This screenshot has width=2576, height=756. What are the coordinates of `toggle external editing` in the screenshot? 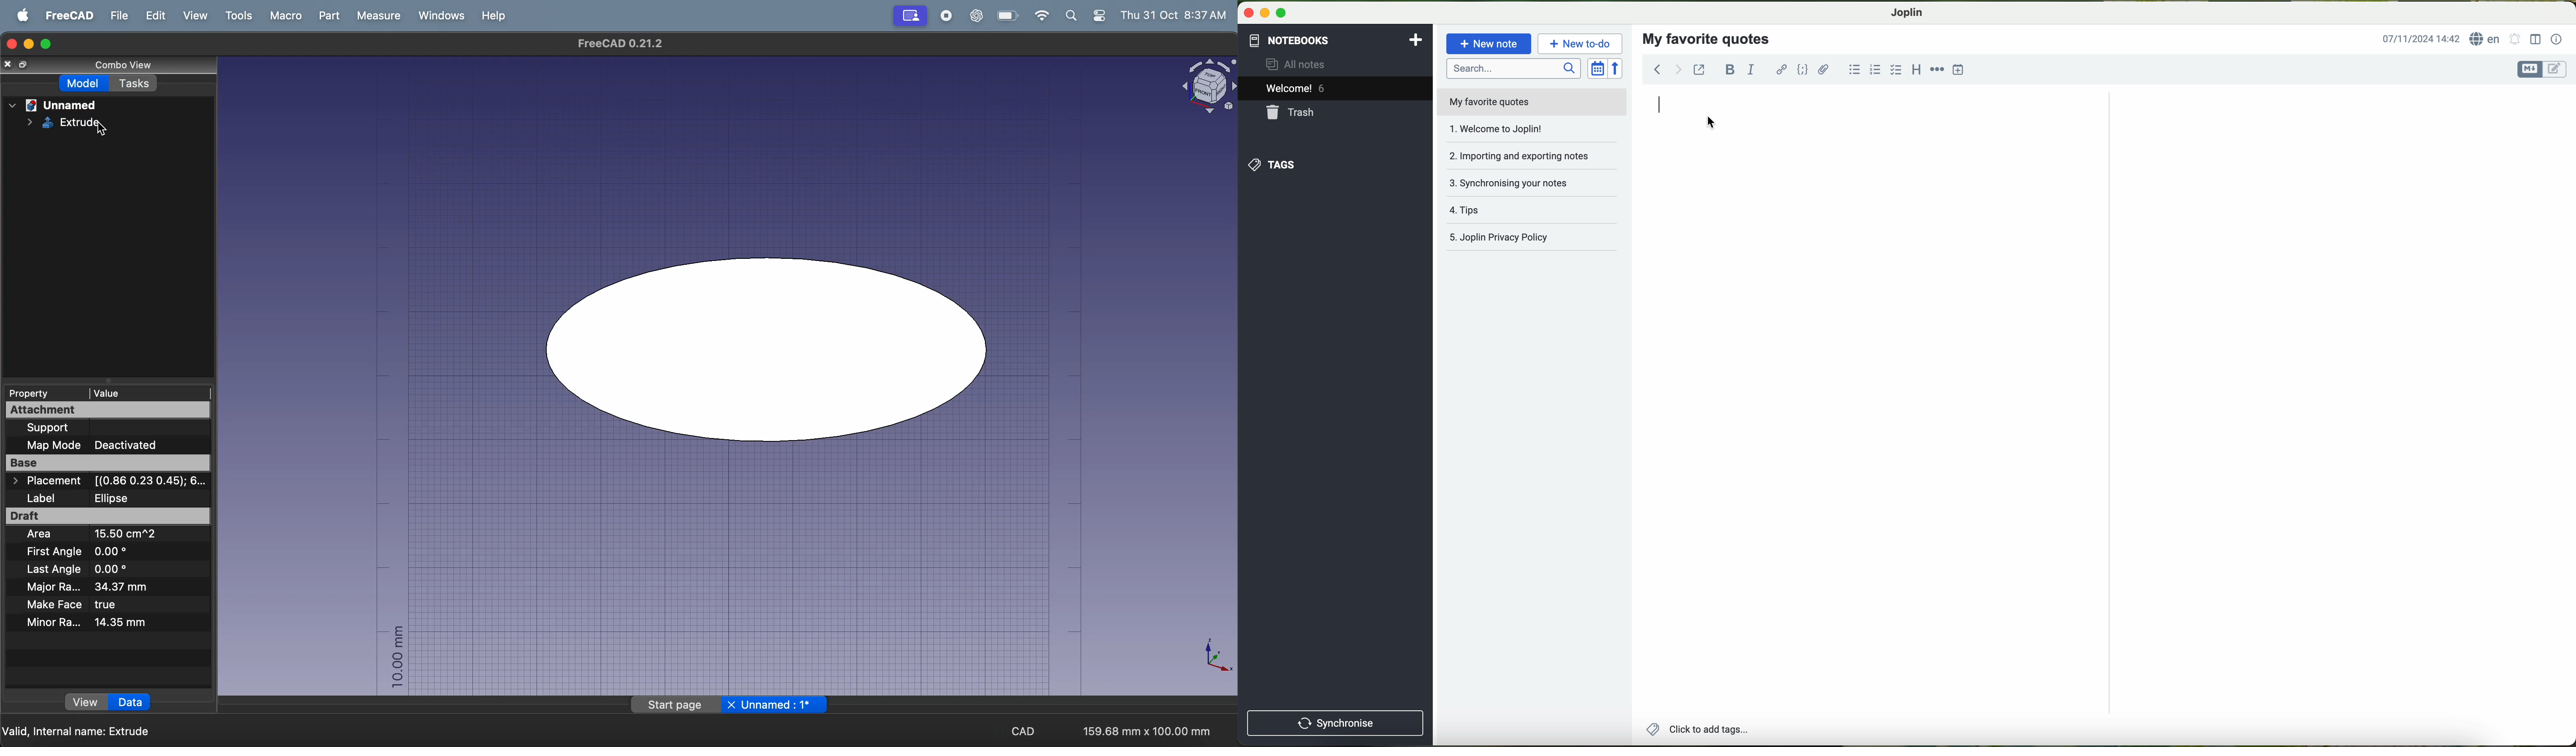 It's located at (1700, 70).